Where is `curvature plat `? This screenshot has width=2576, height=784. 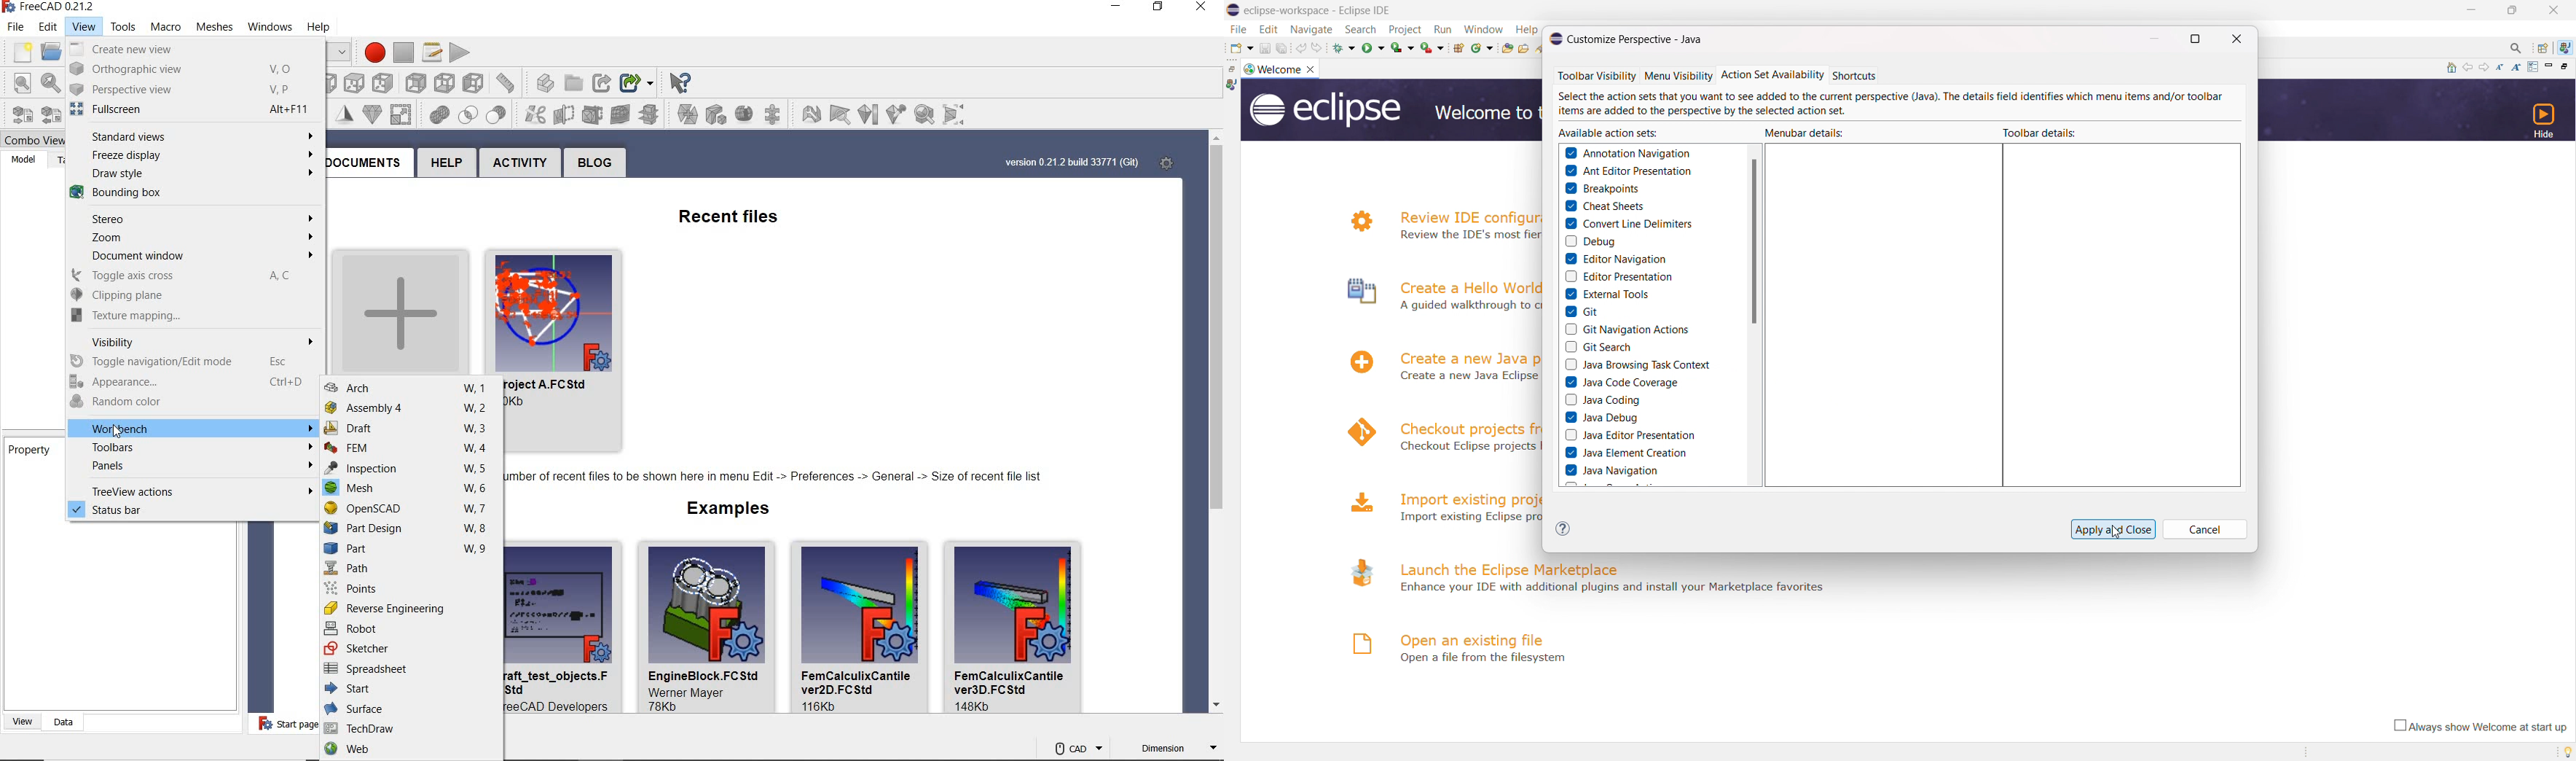
curvature plat  is located at coordinates (868, 116).